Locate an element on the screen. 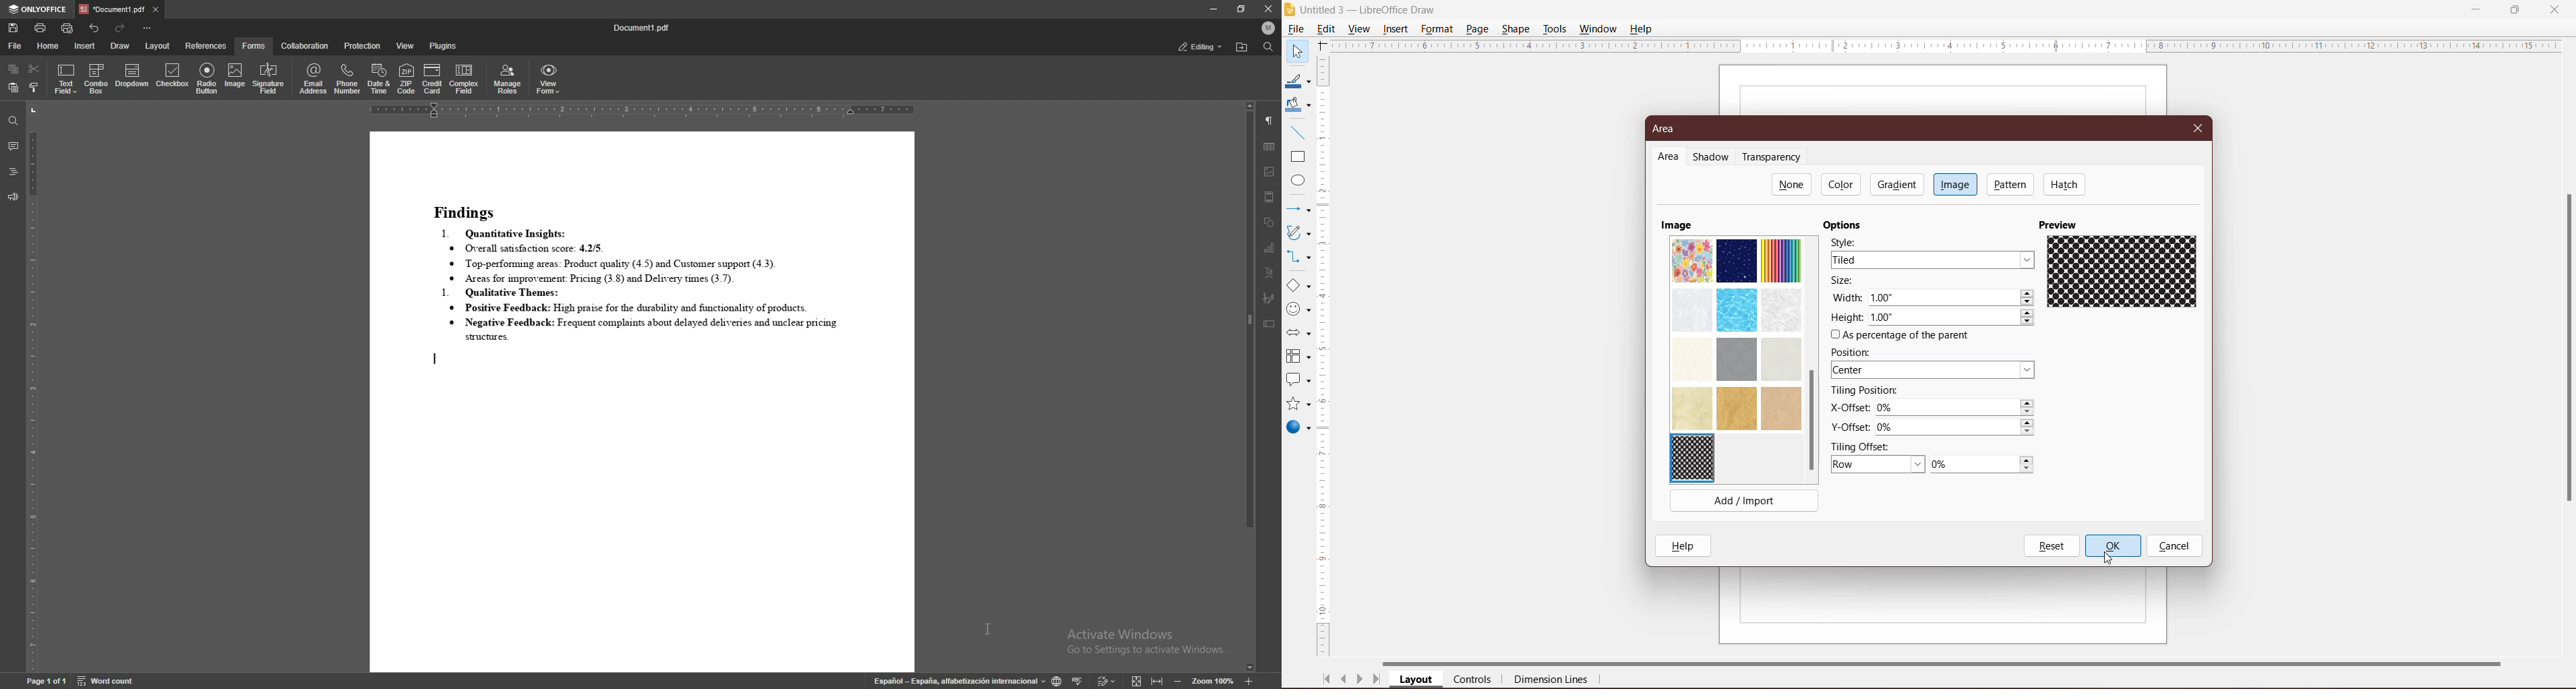 The image size is (2576, 700). close is located at coordinates (1267, 9).